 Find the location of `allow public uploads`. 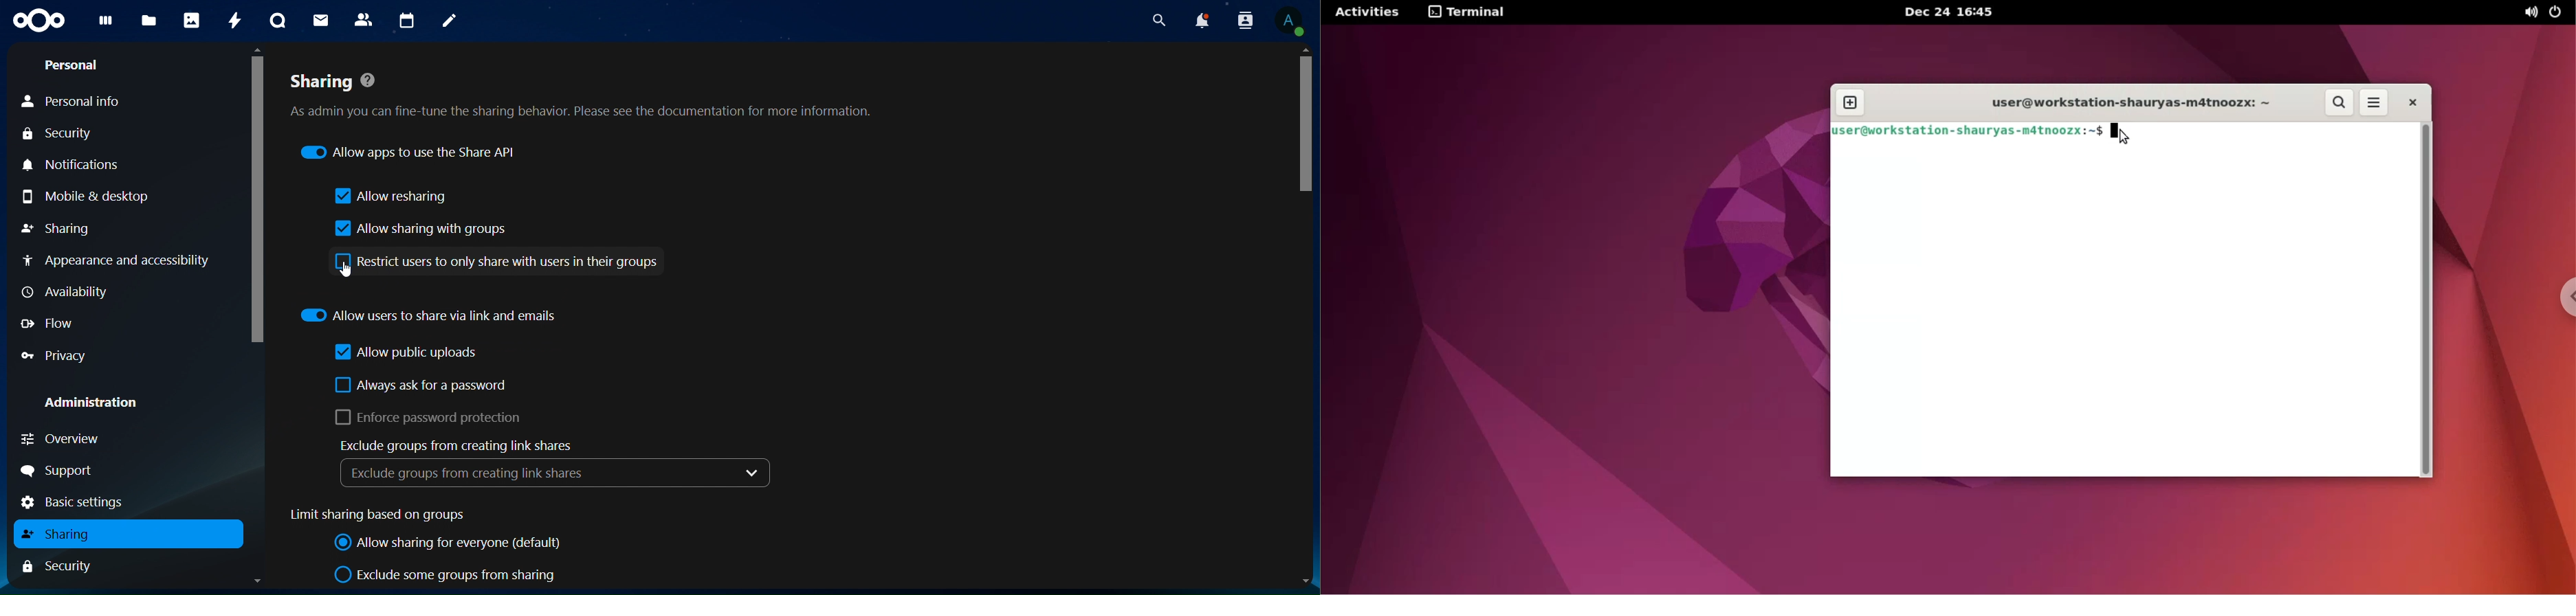

allow public uploads is located at coordinates (409, 352).